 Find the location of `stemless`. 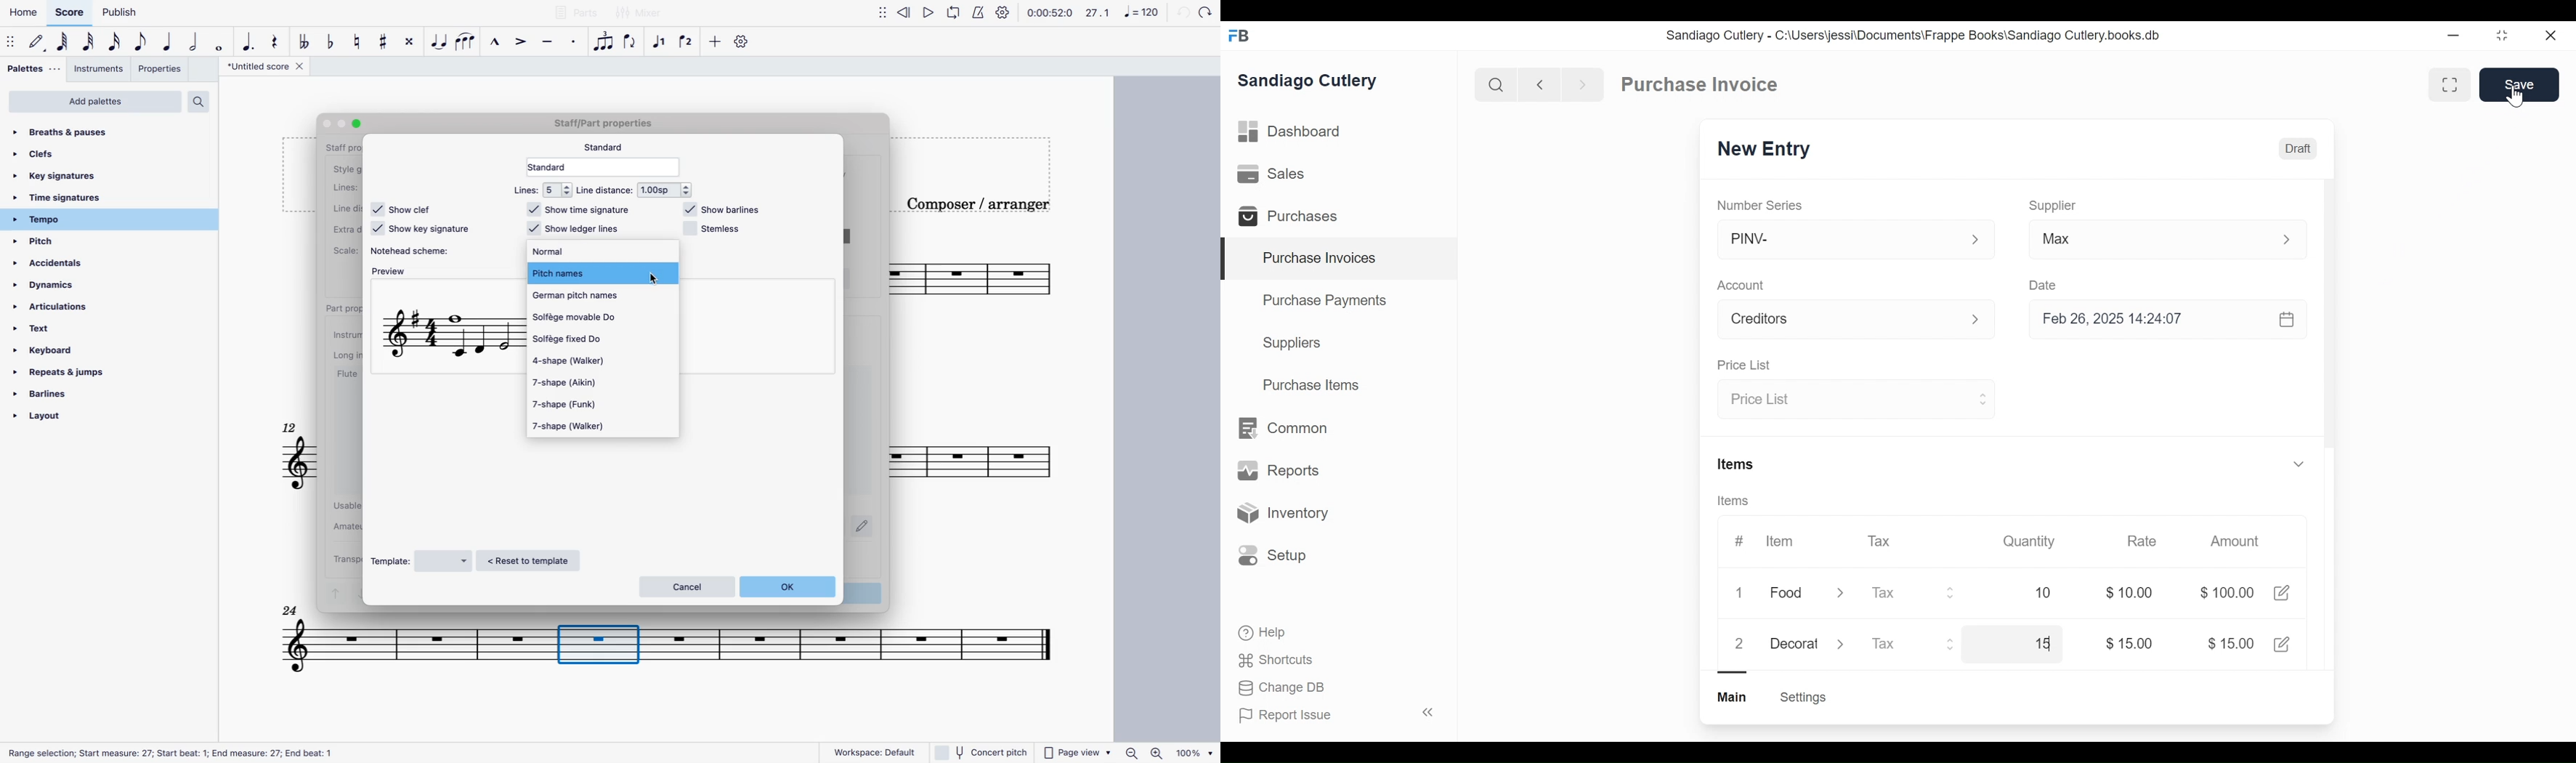

stemless is located at coordinates (713, 230).